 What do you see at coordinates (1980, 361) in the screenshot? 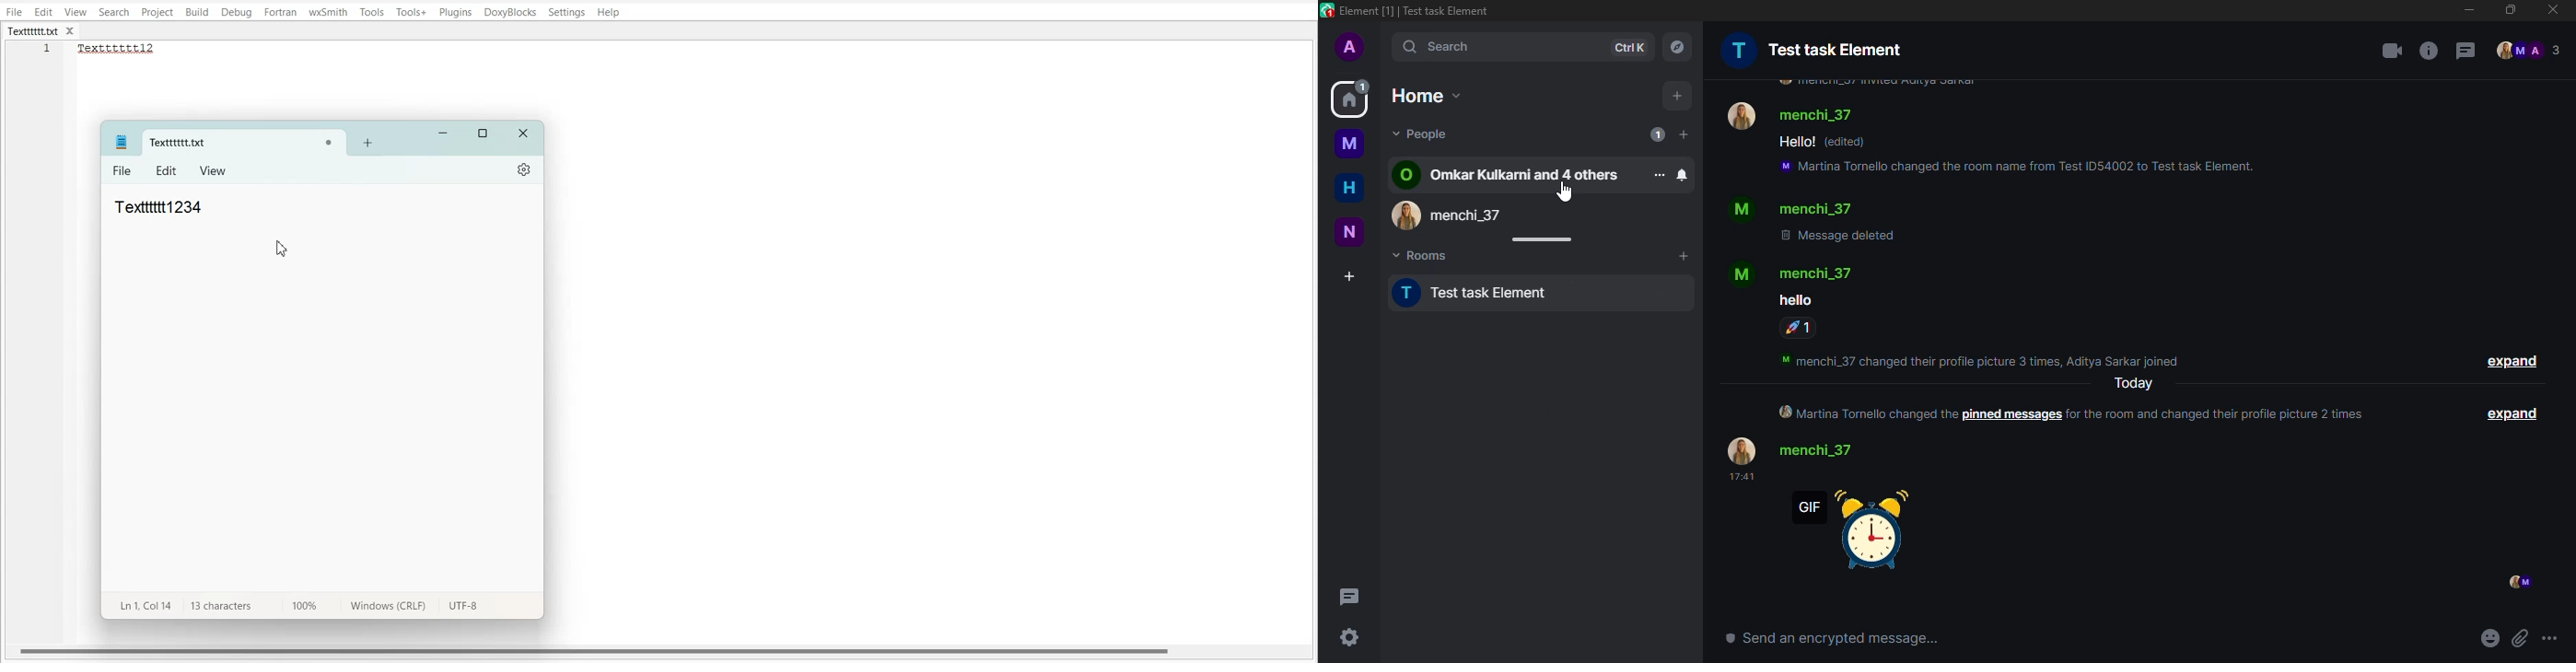
I see `menchi_37 changed their profile picture 3 times, aditya sarkar joined` at bounding box center [1980, 361].